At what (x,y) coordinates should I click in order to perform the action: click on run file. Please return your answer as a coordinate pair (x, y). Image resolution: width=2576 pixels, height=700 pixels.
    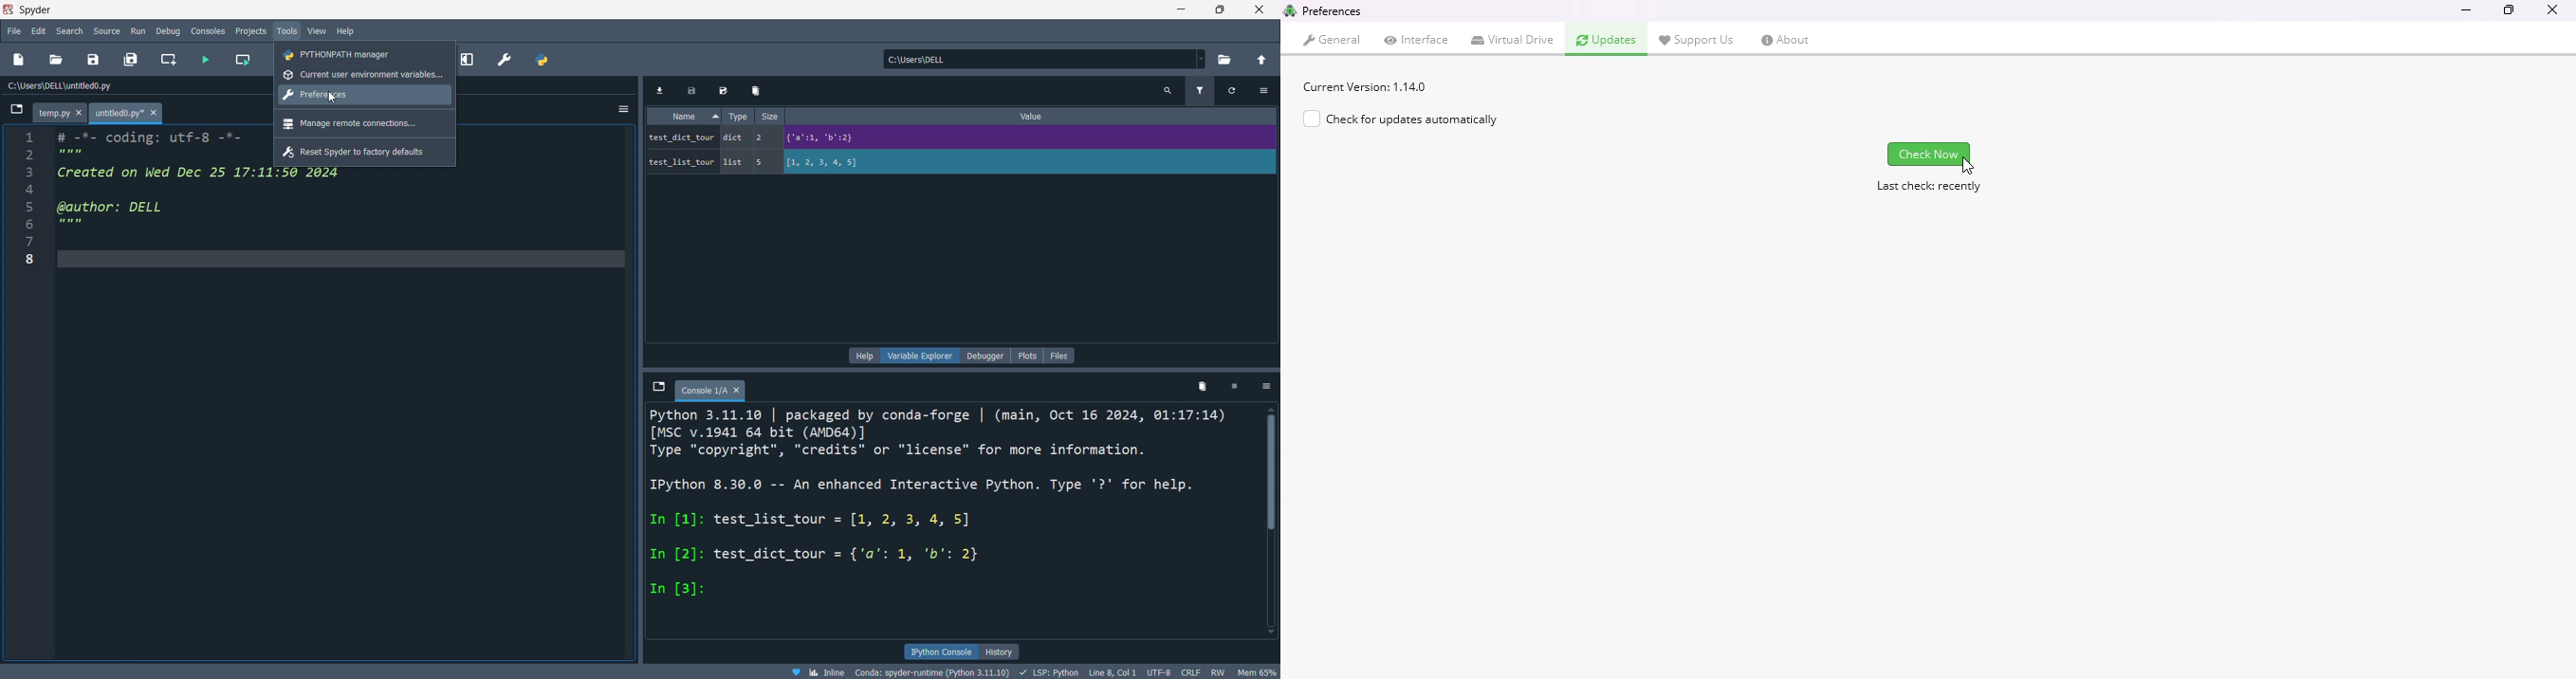
    Looking at the image, I should click on (210, 59).